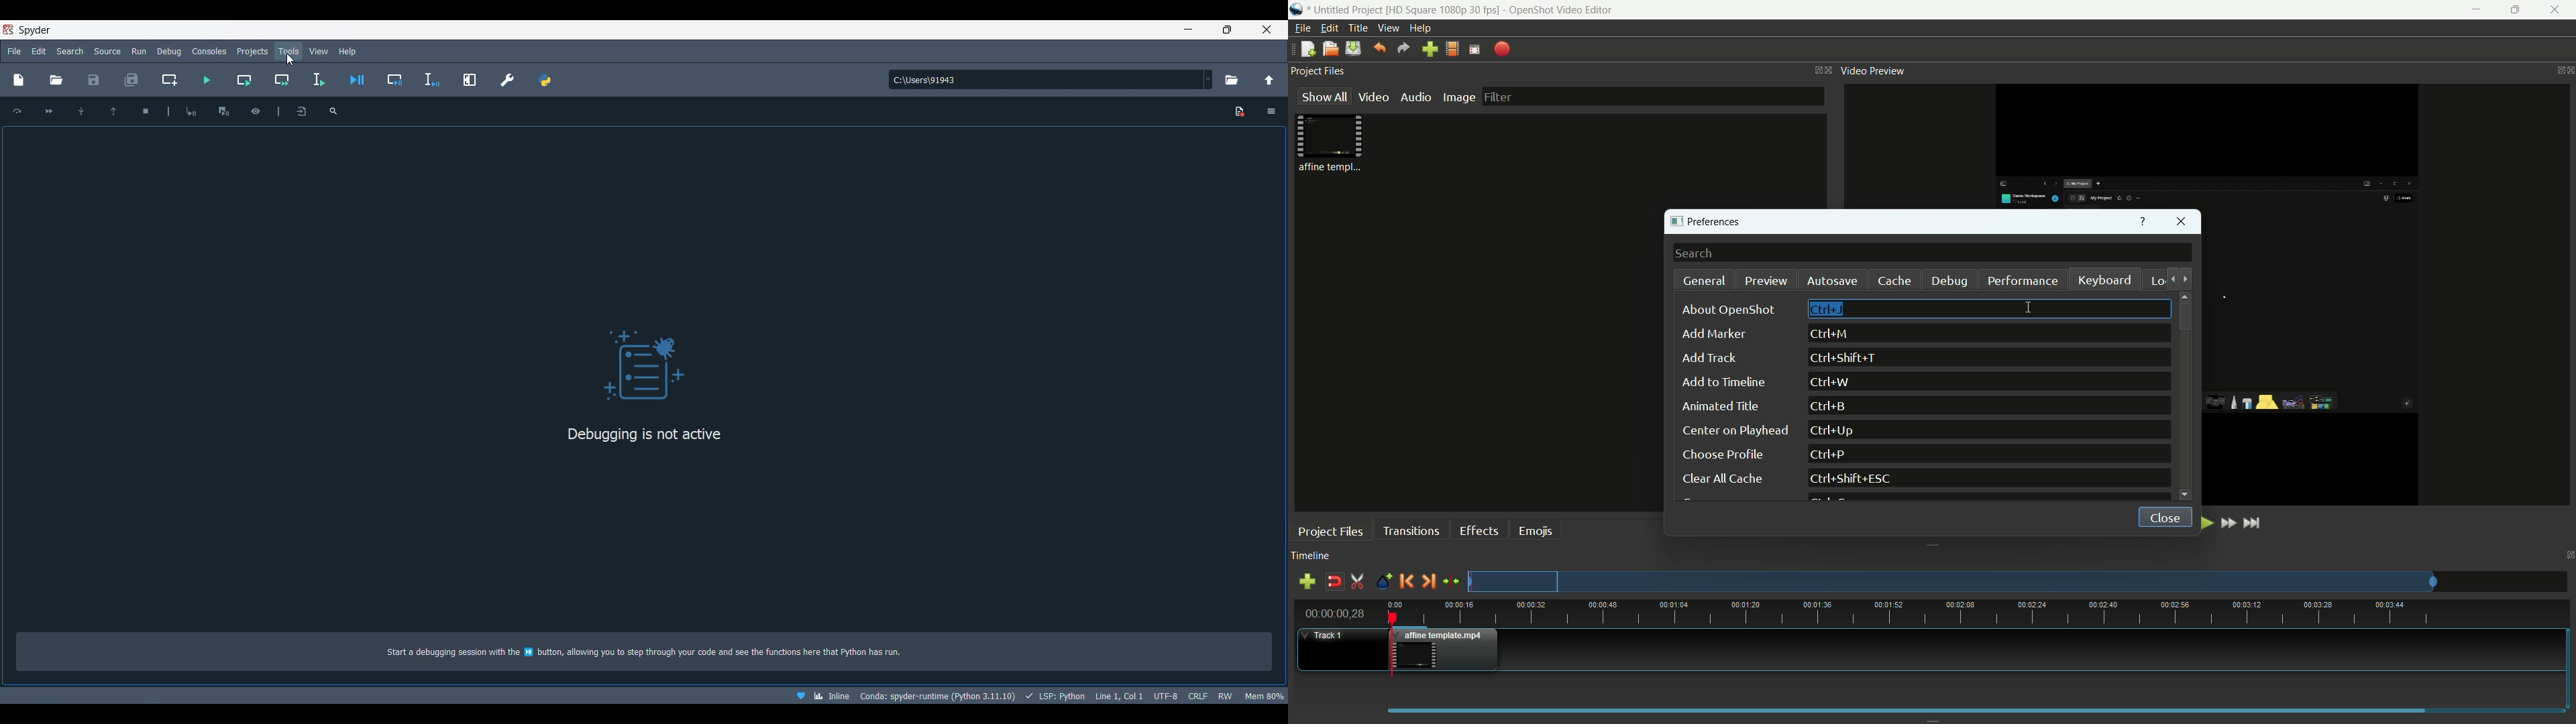  Describe the element at coordinates (1874, 71) in the screenshot. I see `video preview` at that location.